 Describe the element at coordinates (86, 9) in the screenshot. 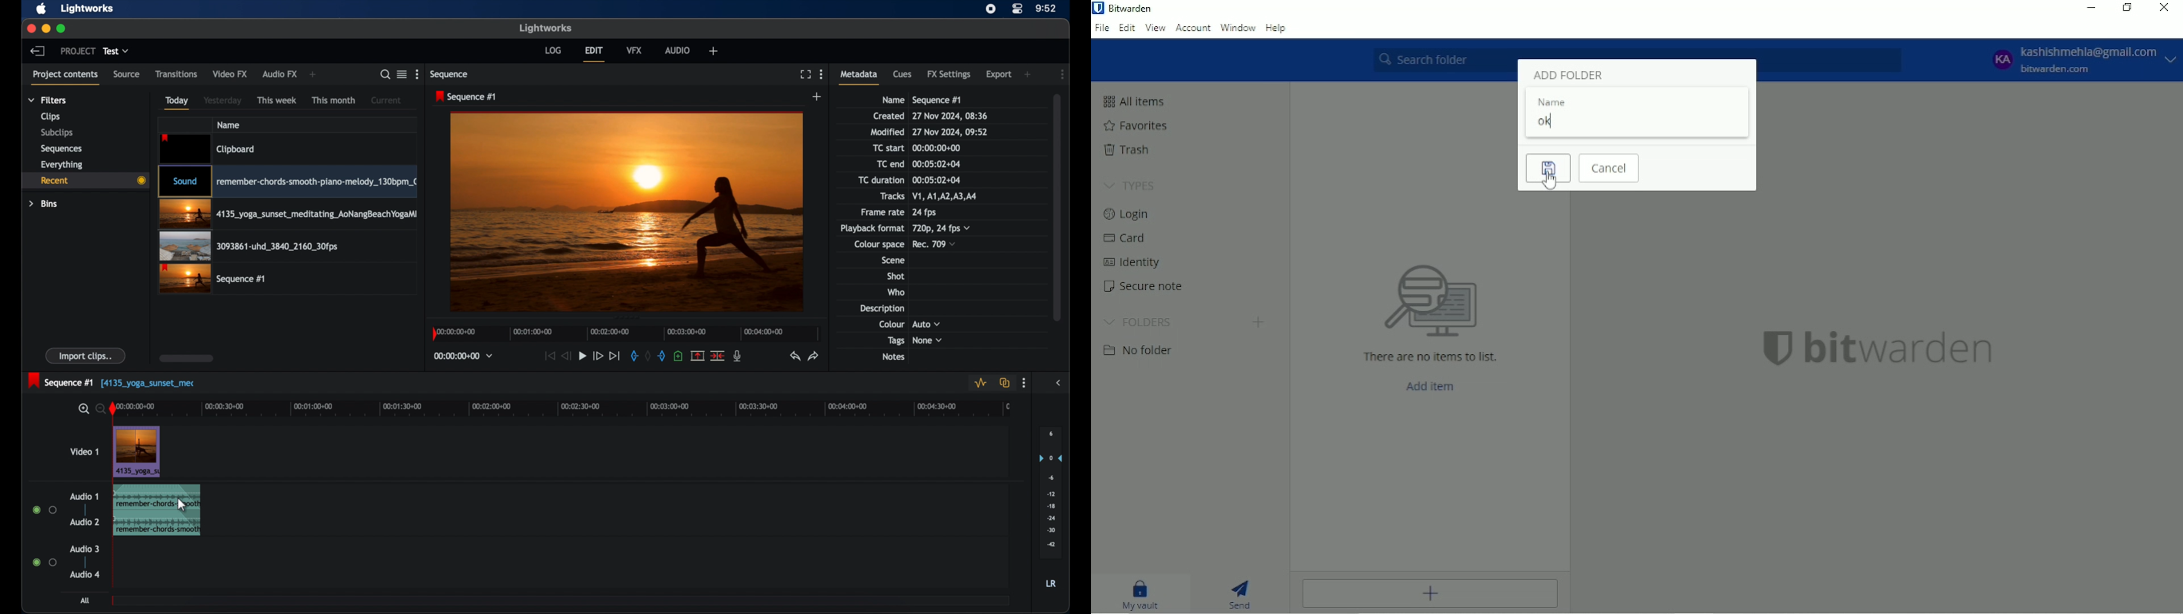

I see `lightworks` at that location.